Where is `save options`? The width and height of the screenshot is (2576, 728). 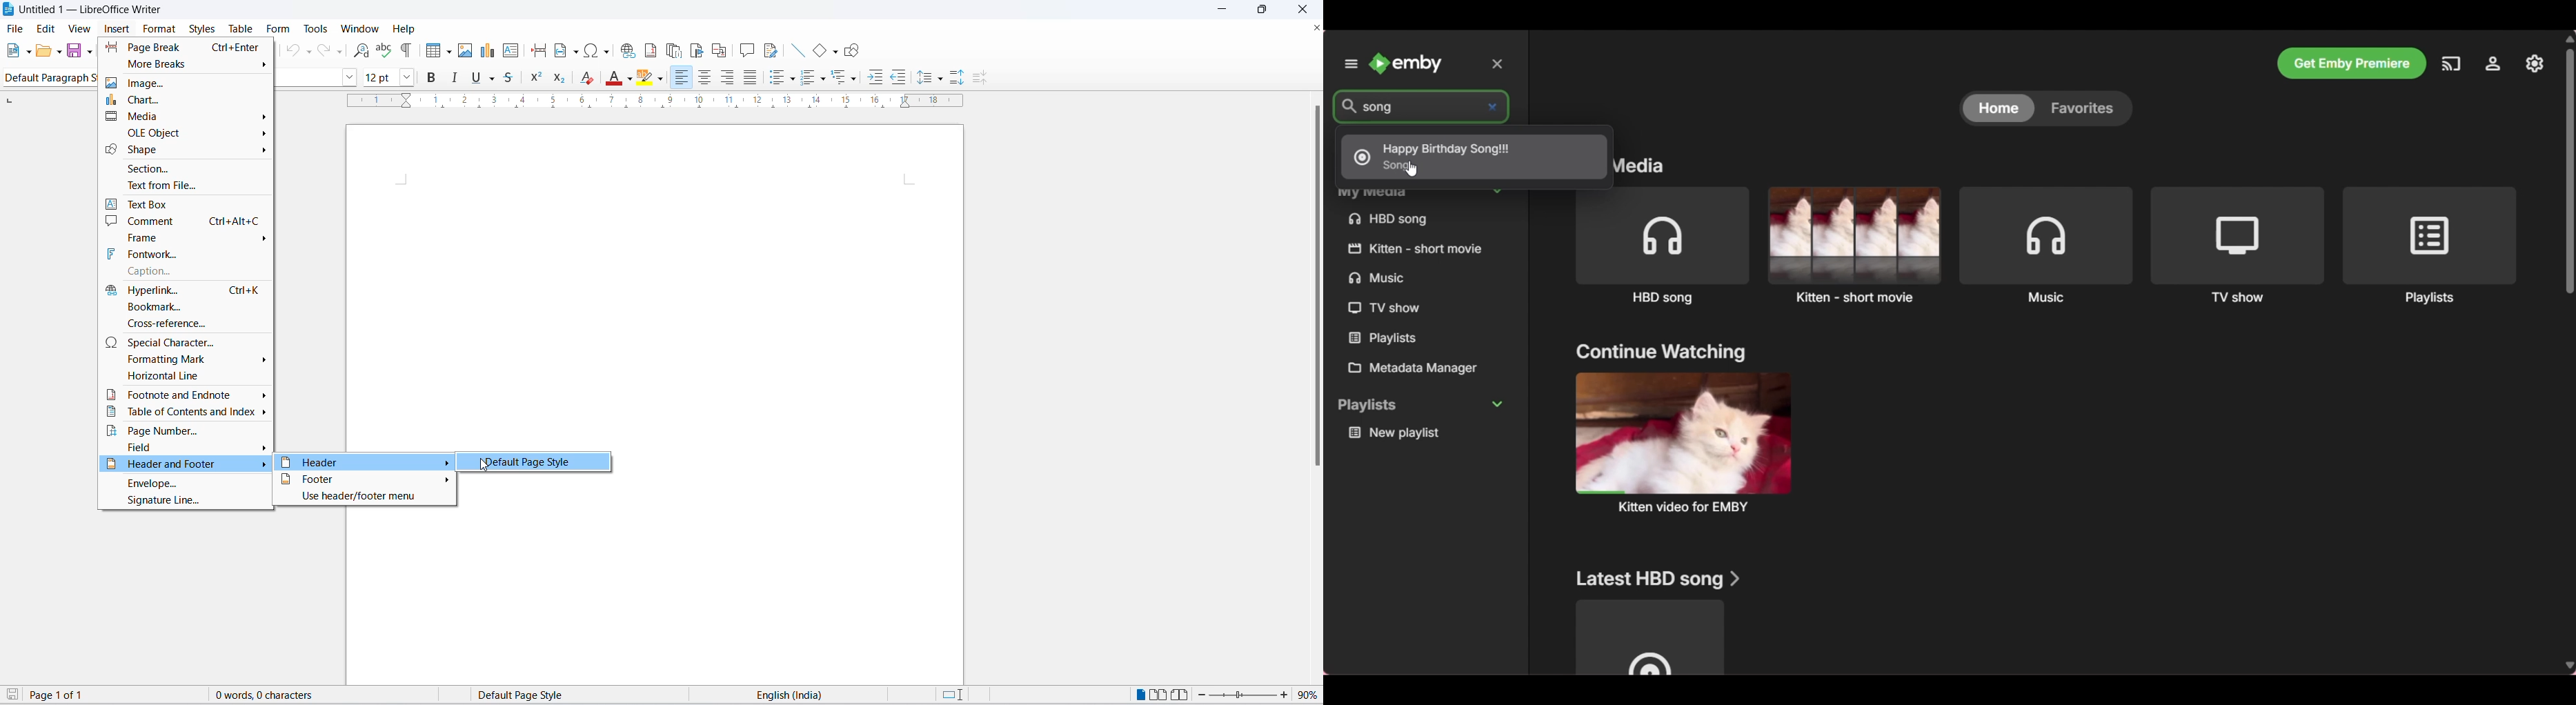
save options is located at coordinates (89, 52).